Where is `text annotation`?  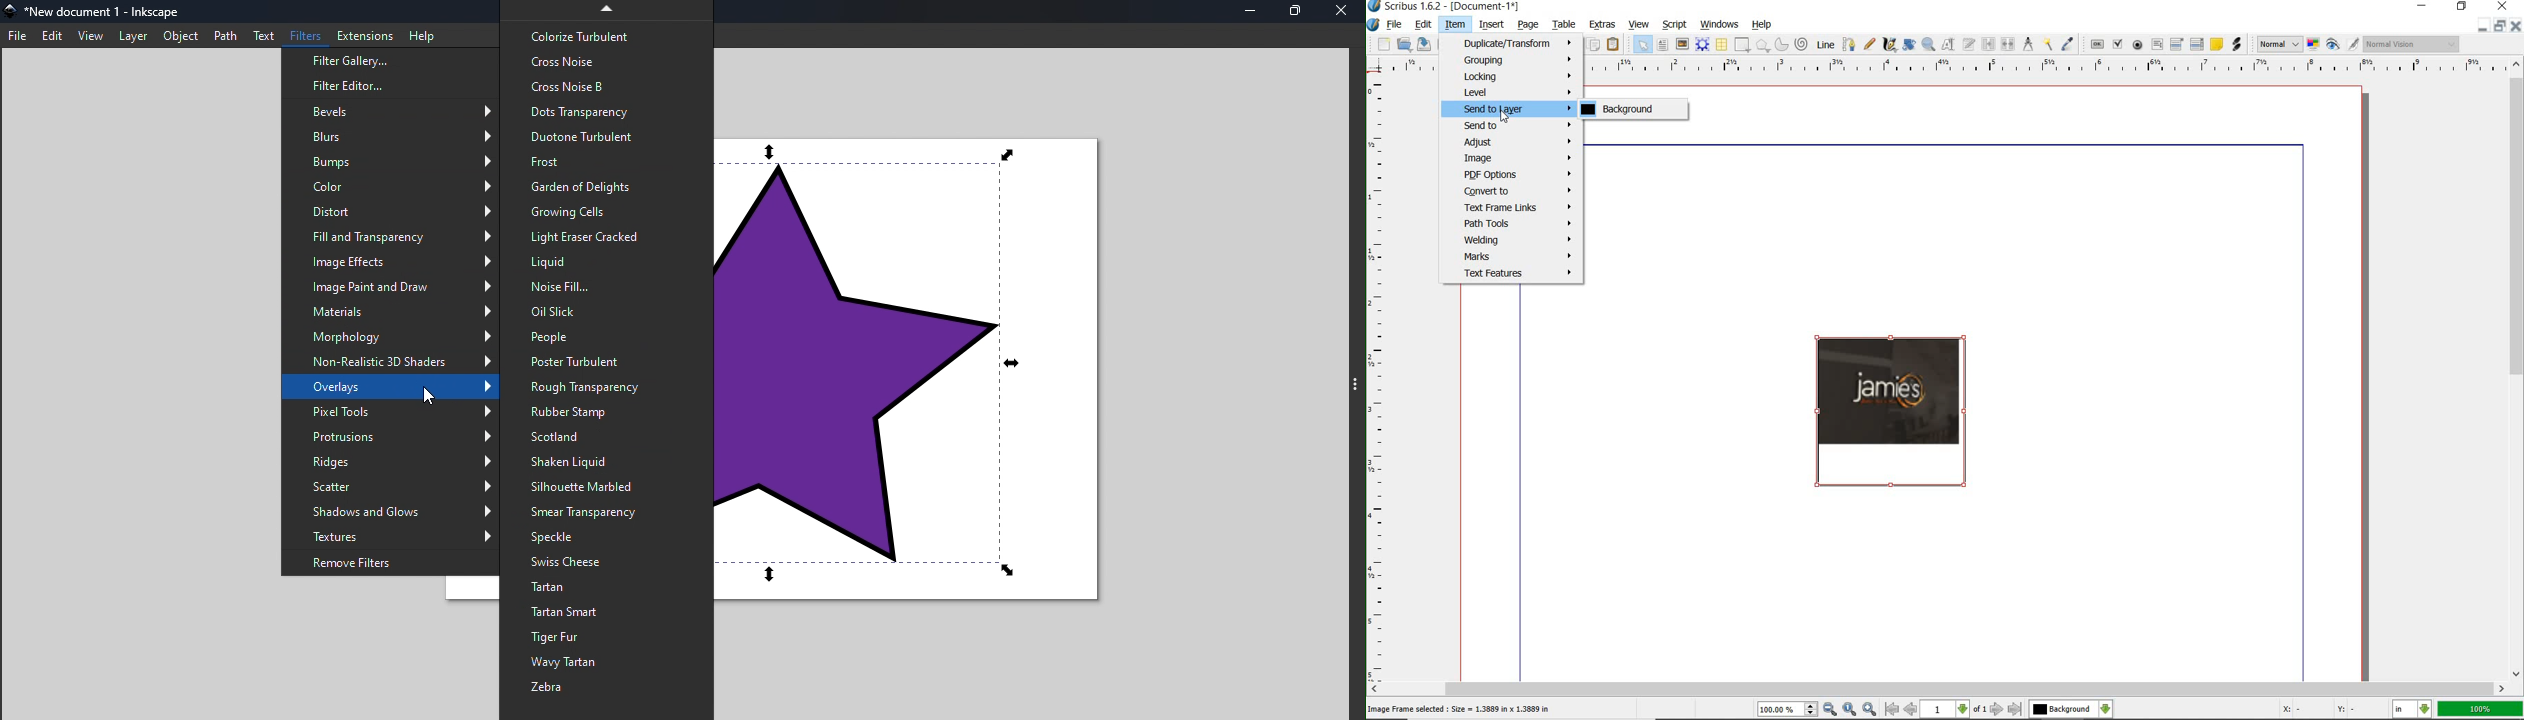
text annotation is located at coordinates (2217, 45).